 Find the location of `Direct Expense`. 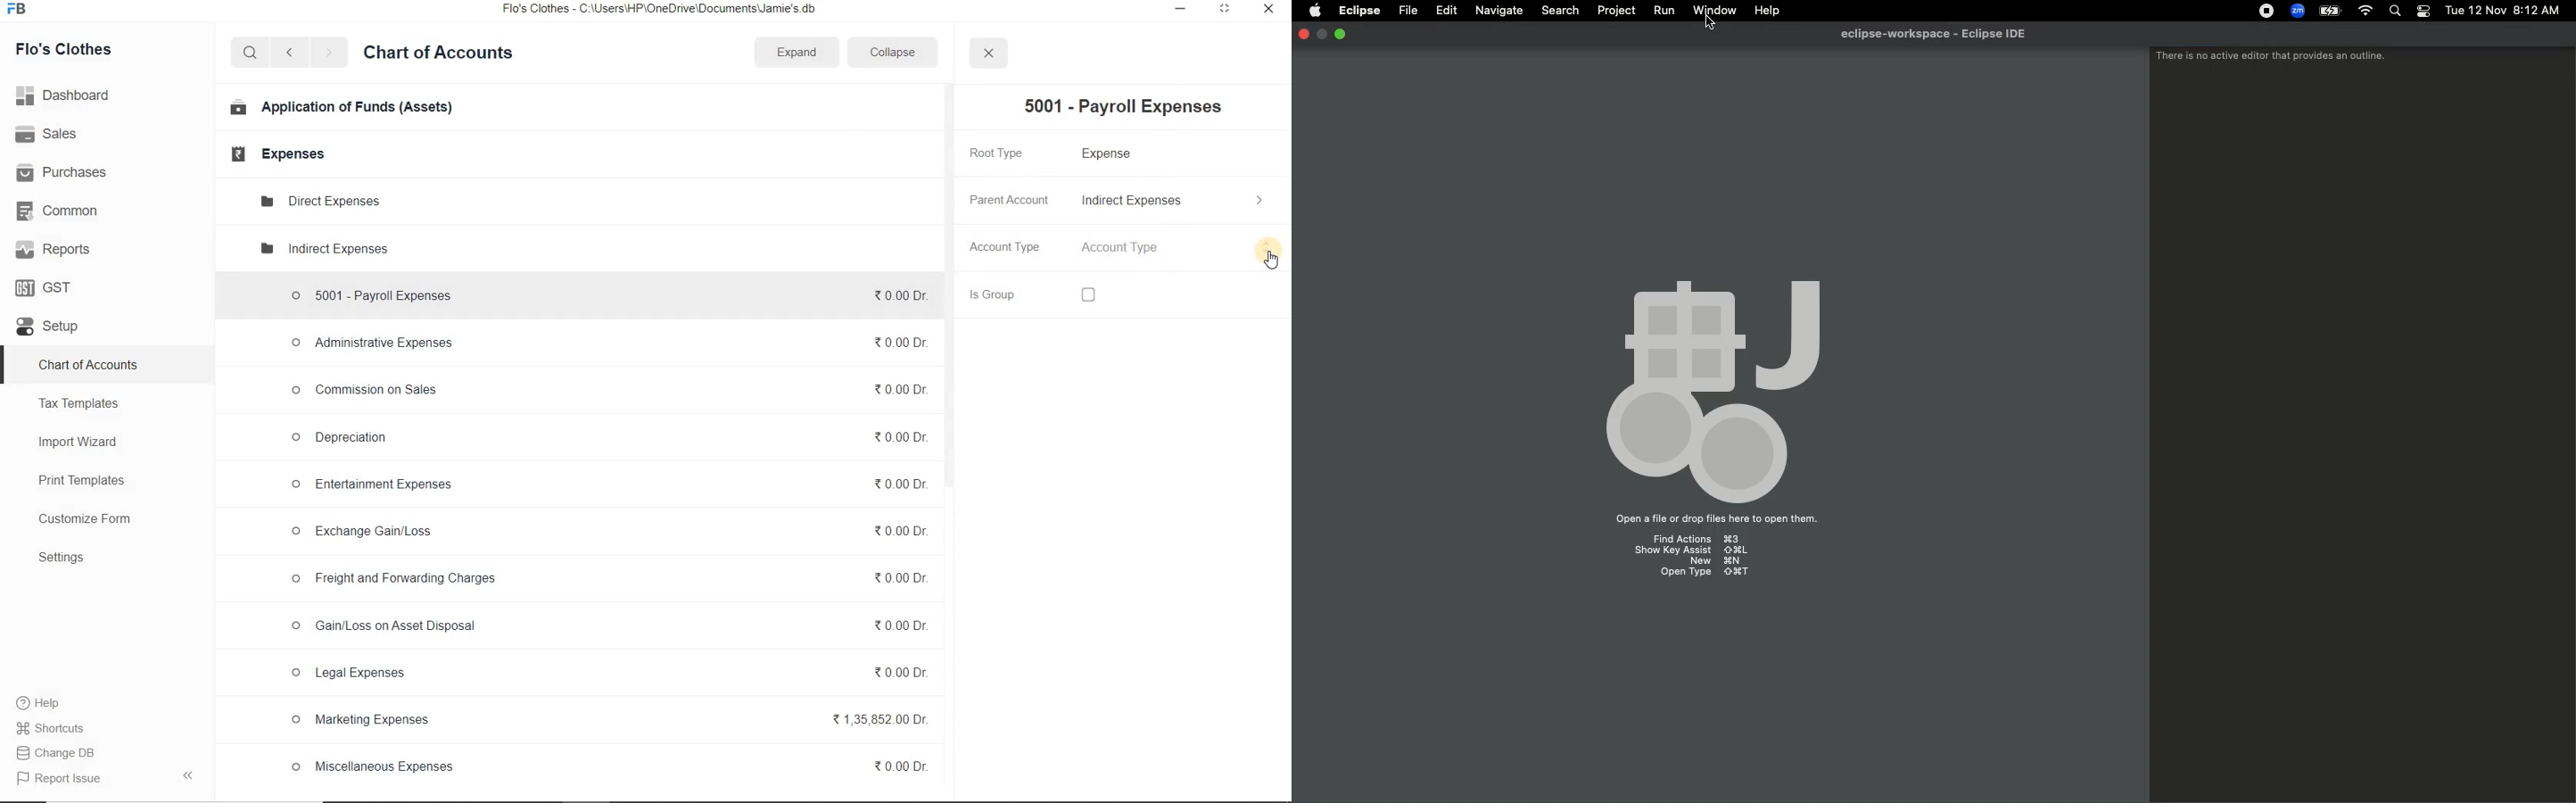

Direct Expense is located at coordinates (318, 200).